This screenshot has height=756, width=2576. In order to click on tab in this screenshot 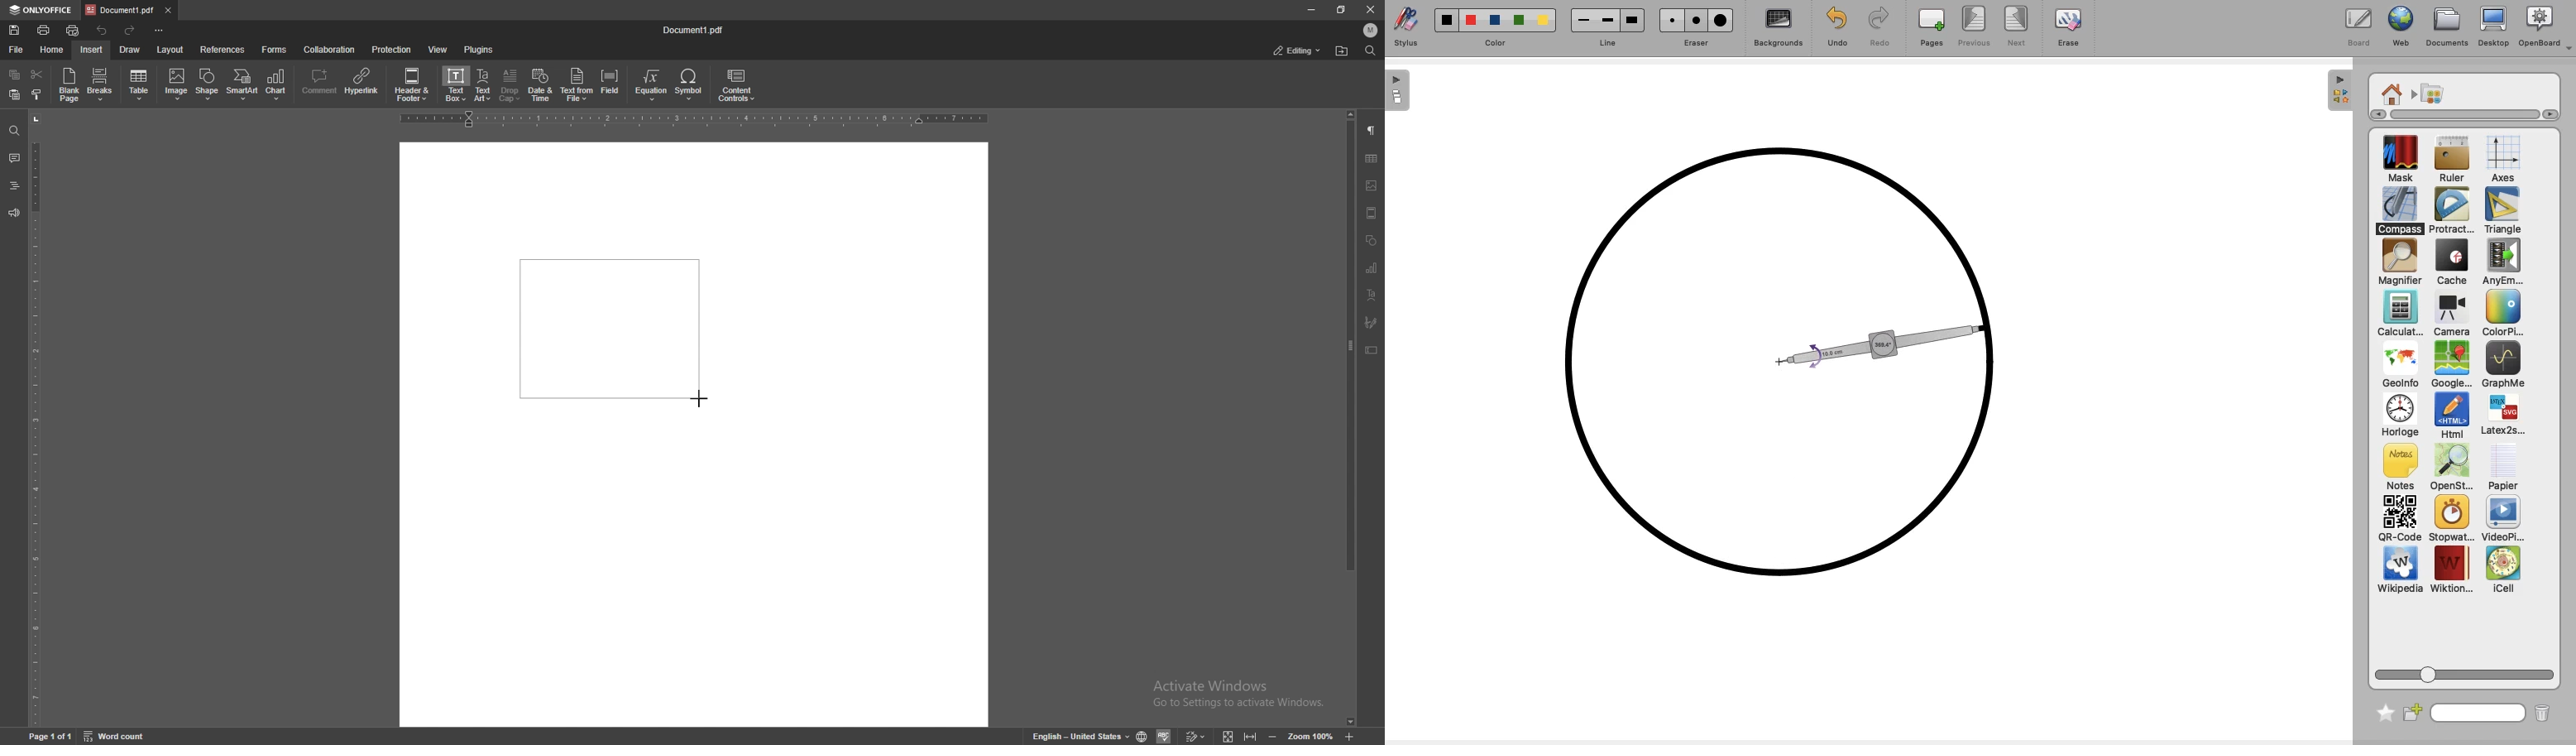, I will do `click(120, 10)`.